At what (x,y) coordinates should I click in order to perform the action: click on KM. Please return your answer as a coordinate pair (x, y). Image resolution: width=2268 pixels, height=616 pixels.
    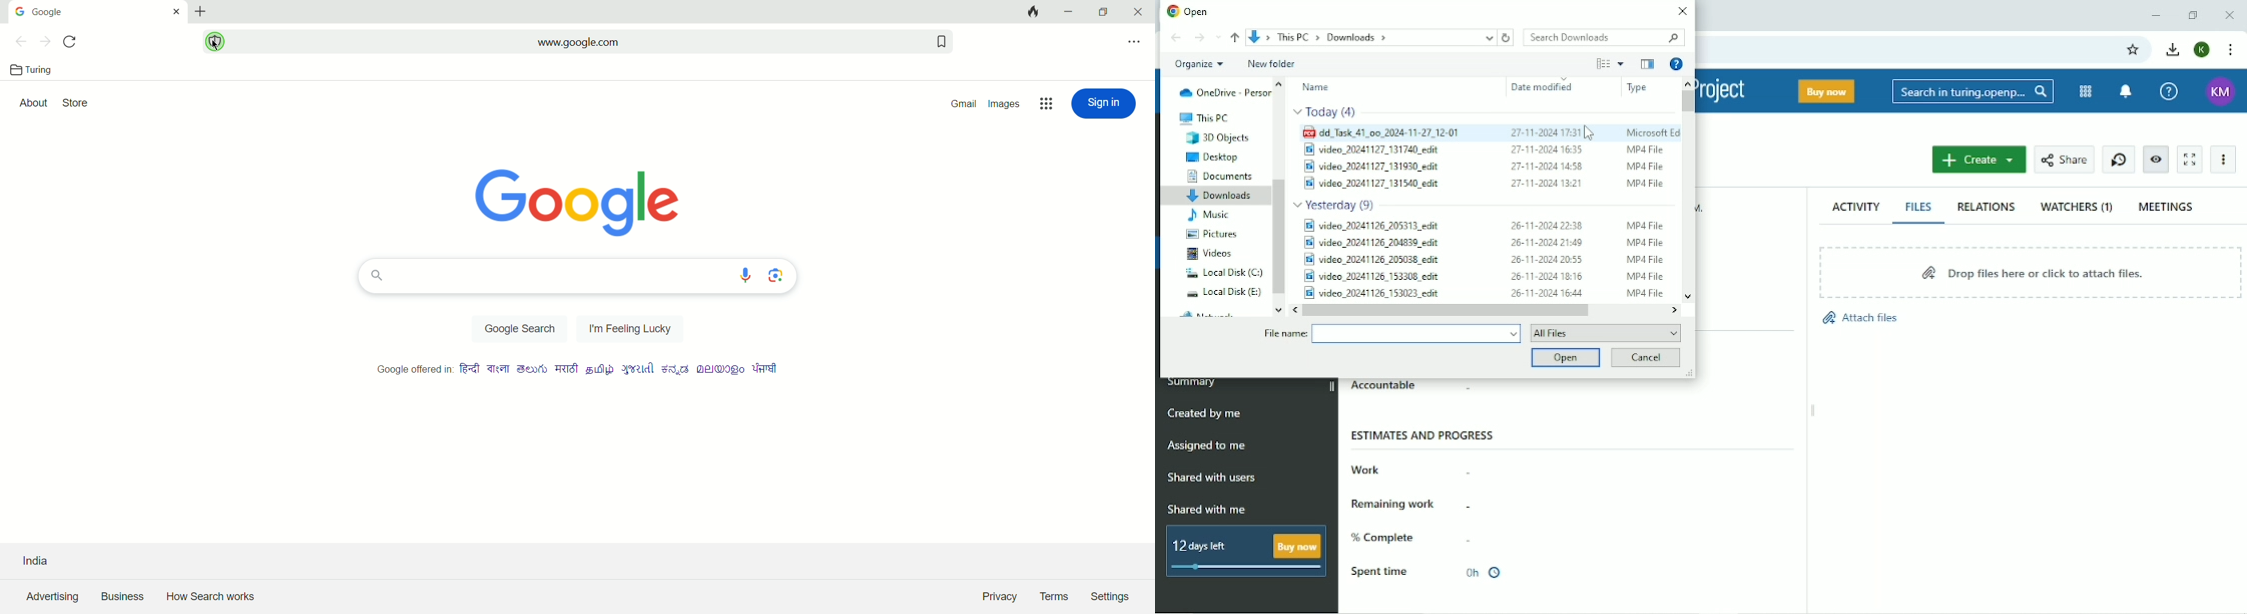
    Looking at the image, I should click on (2222, 92).